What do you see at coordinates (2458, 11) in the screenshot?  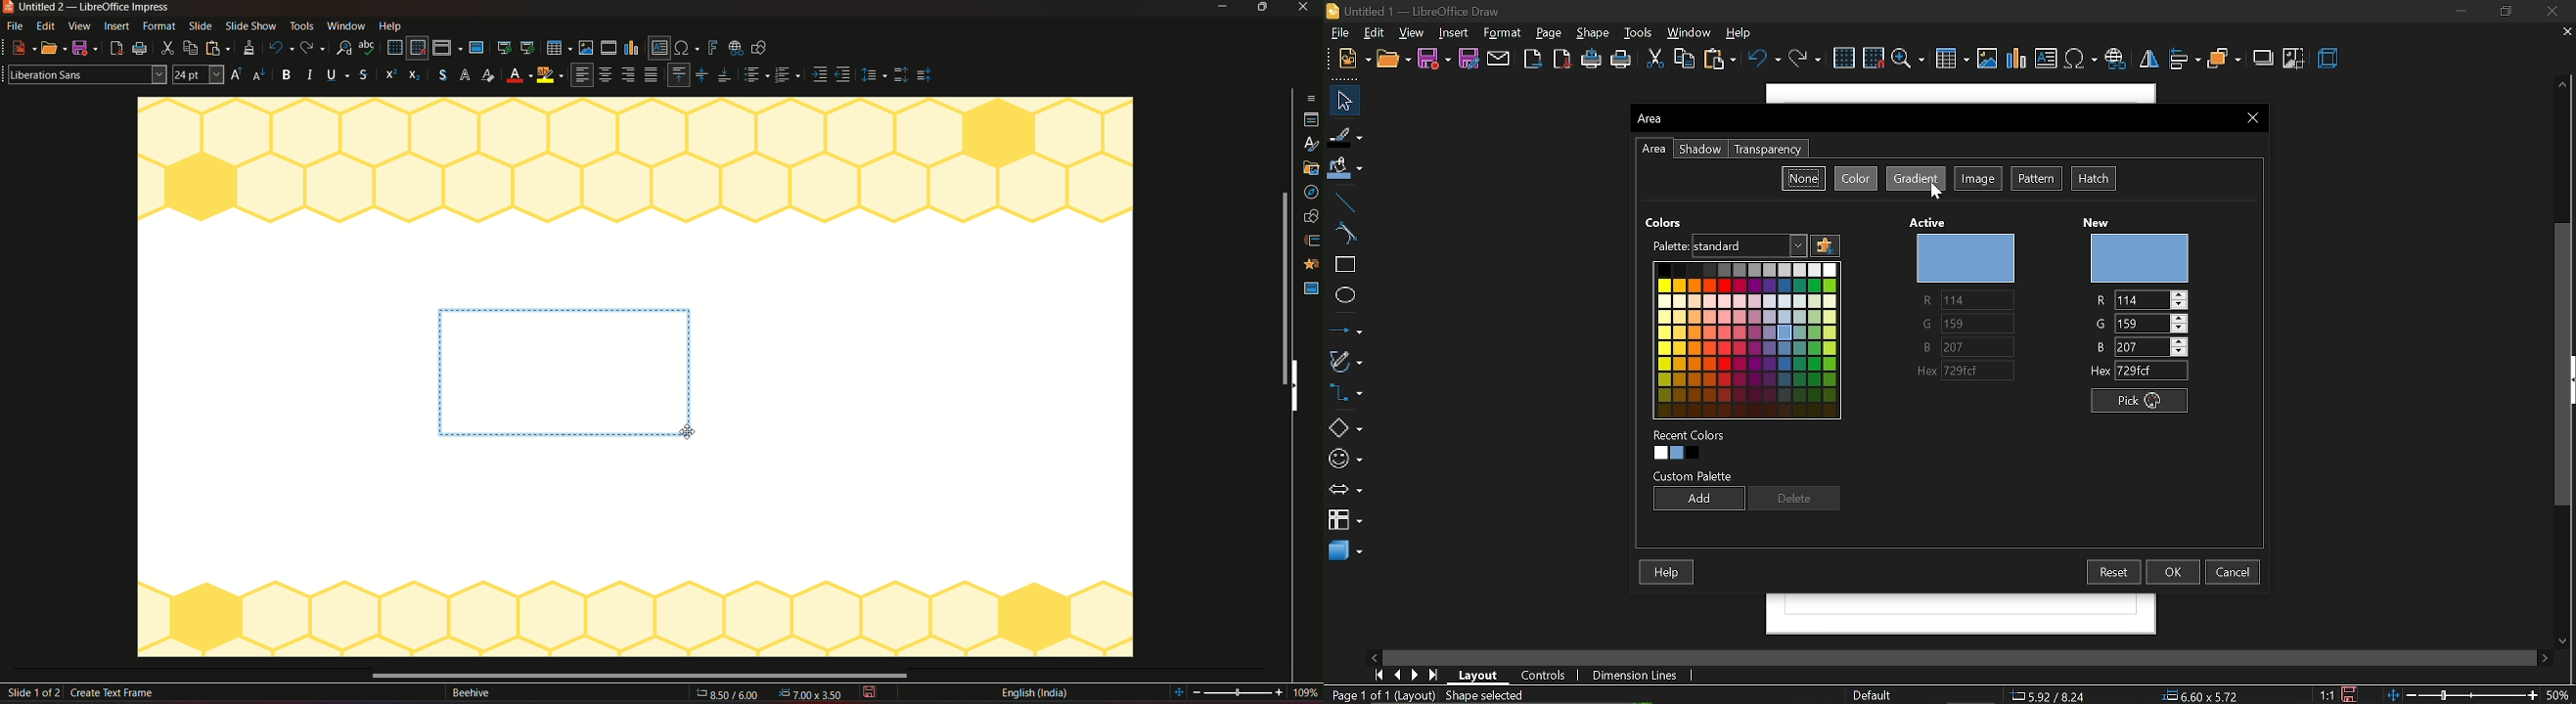 I see `Minimize` at bounding box center [2458, 11].